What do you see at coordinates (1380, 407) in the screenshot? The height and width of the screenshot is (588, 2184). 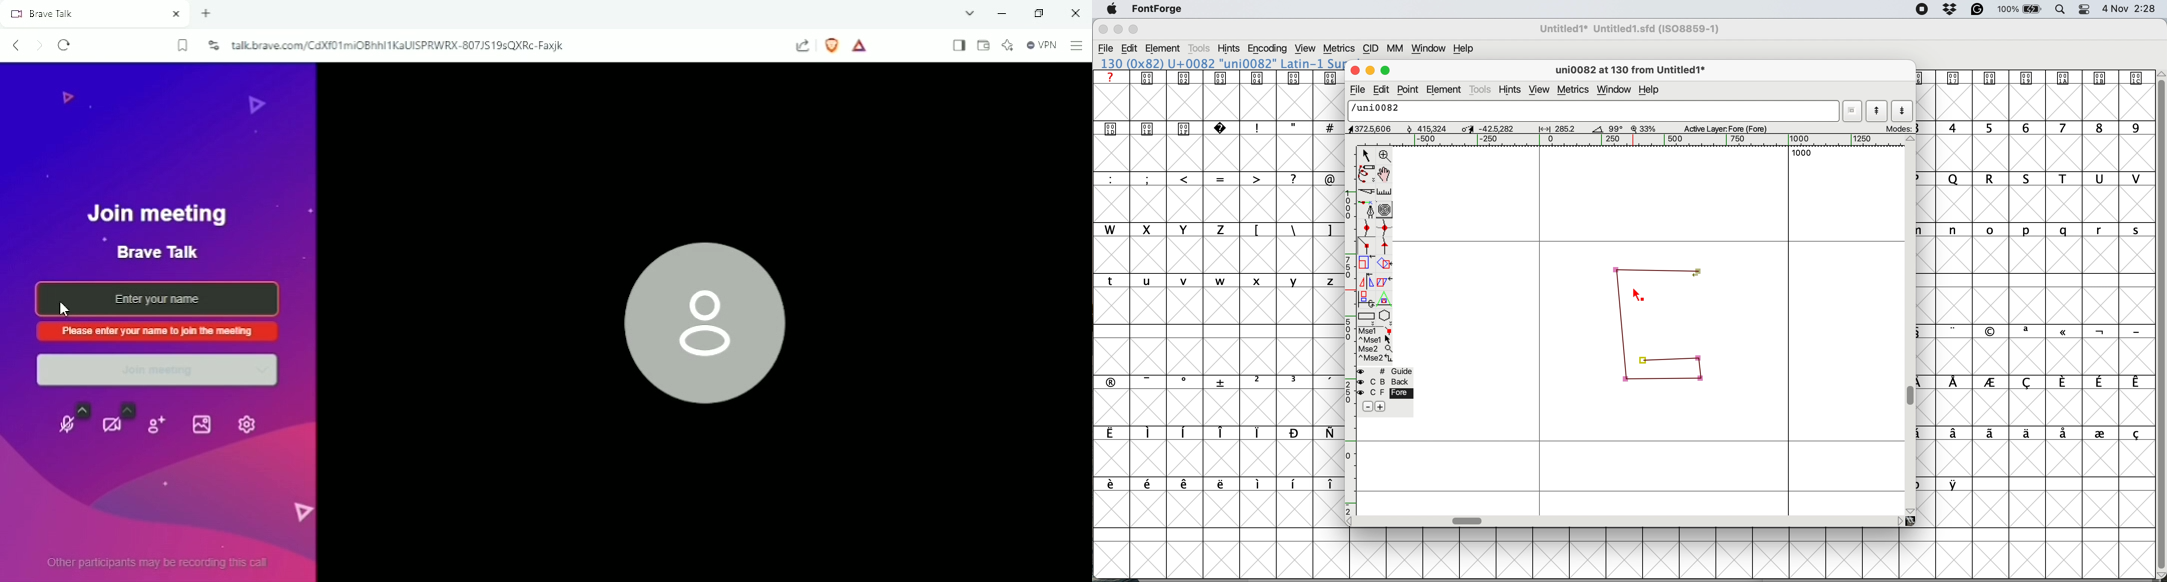 I see `add` at bounding box center [1380, 407].